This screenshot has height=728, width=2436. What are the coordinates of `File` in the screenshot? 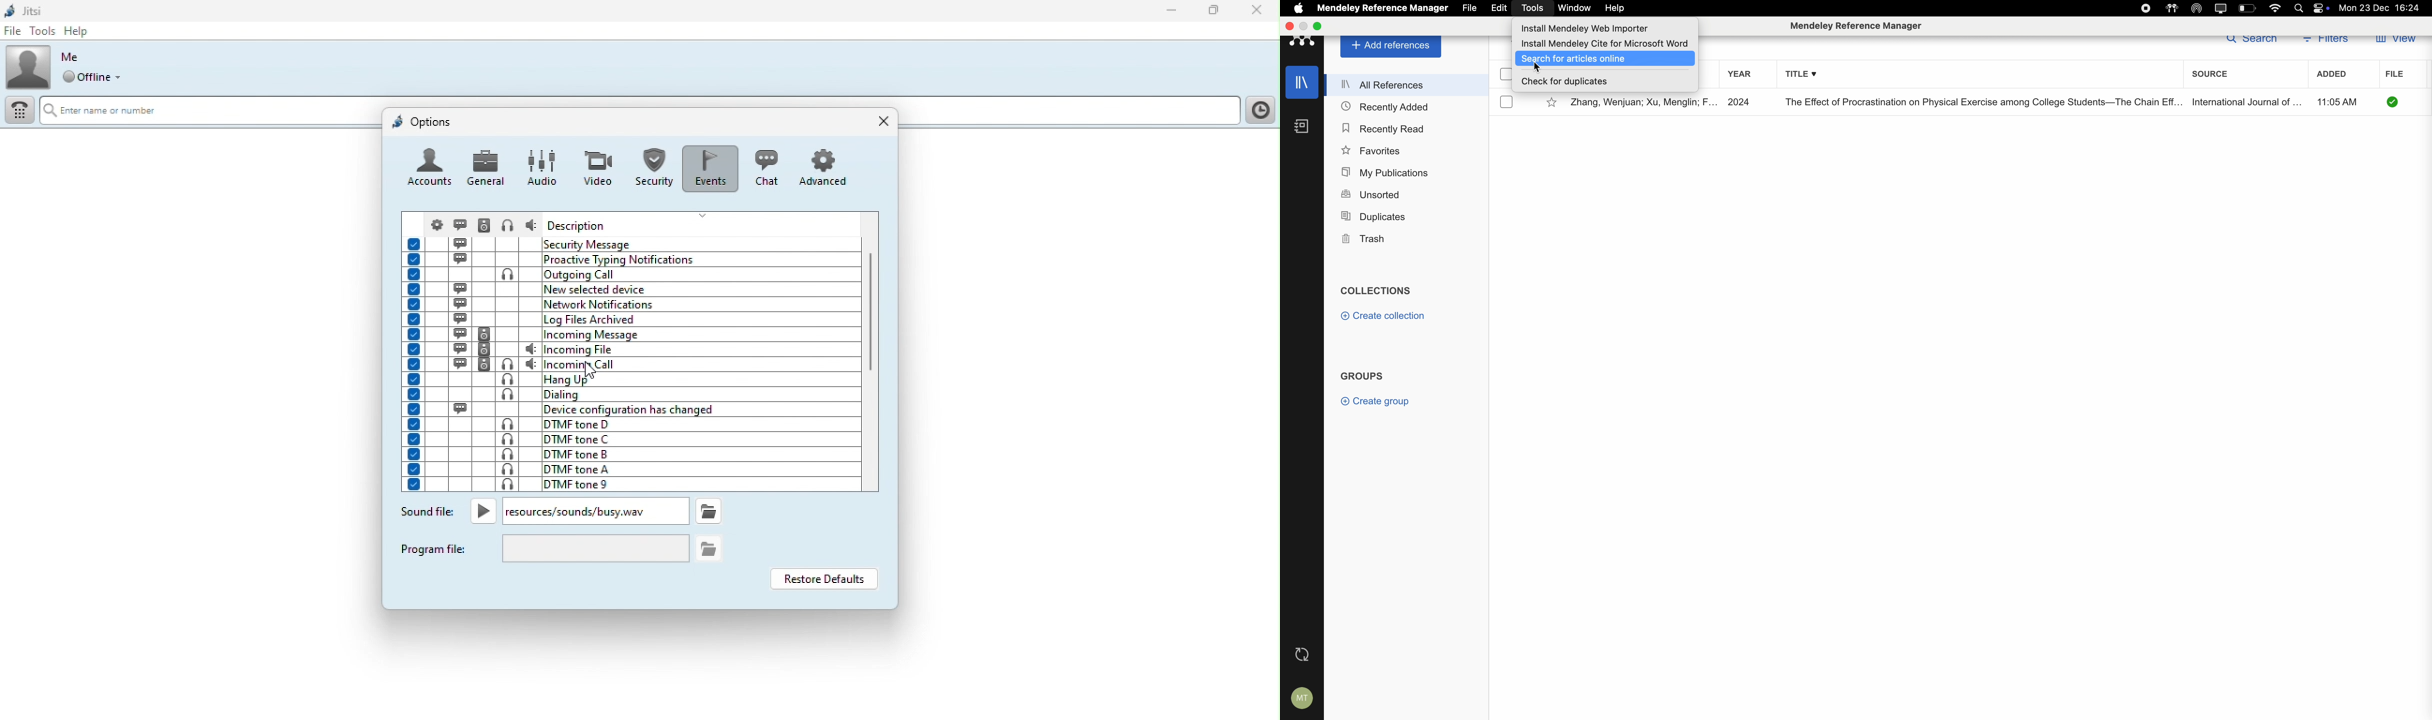 It's located at (12, 31).